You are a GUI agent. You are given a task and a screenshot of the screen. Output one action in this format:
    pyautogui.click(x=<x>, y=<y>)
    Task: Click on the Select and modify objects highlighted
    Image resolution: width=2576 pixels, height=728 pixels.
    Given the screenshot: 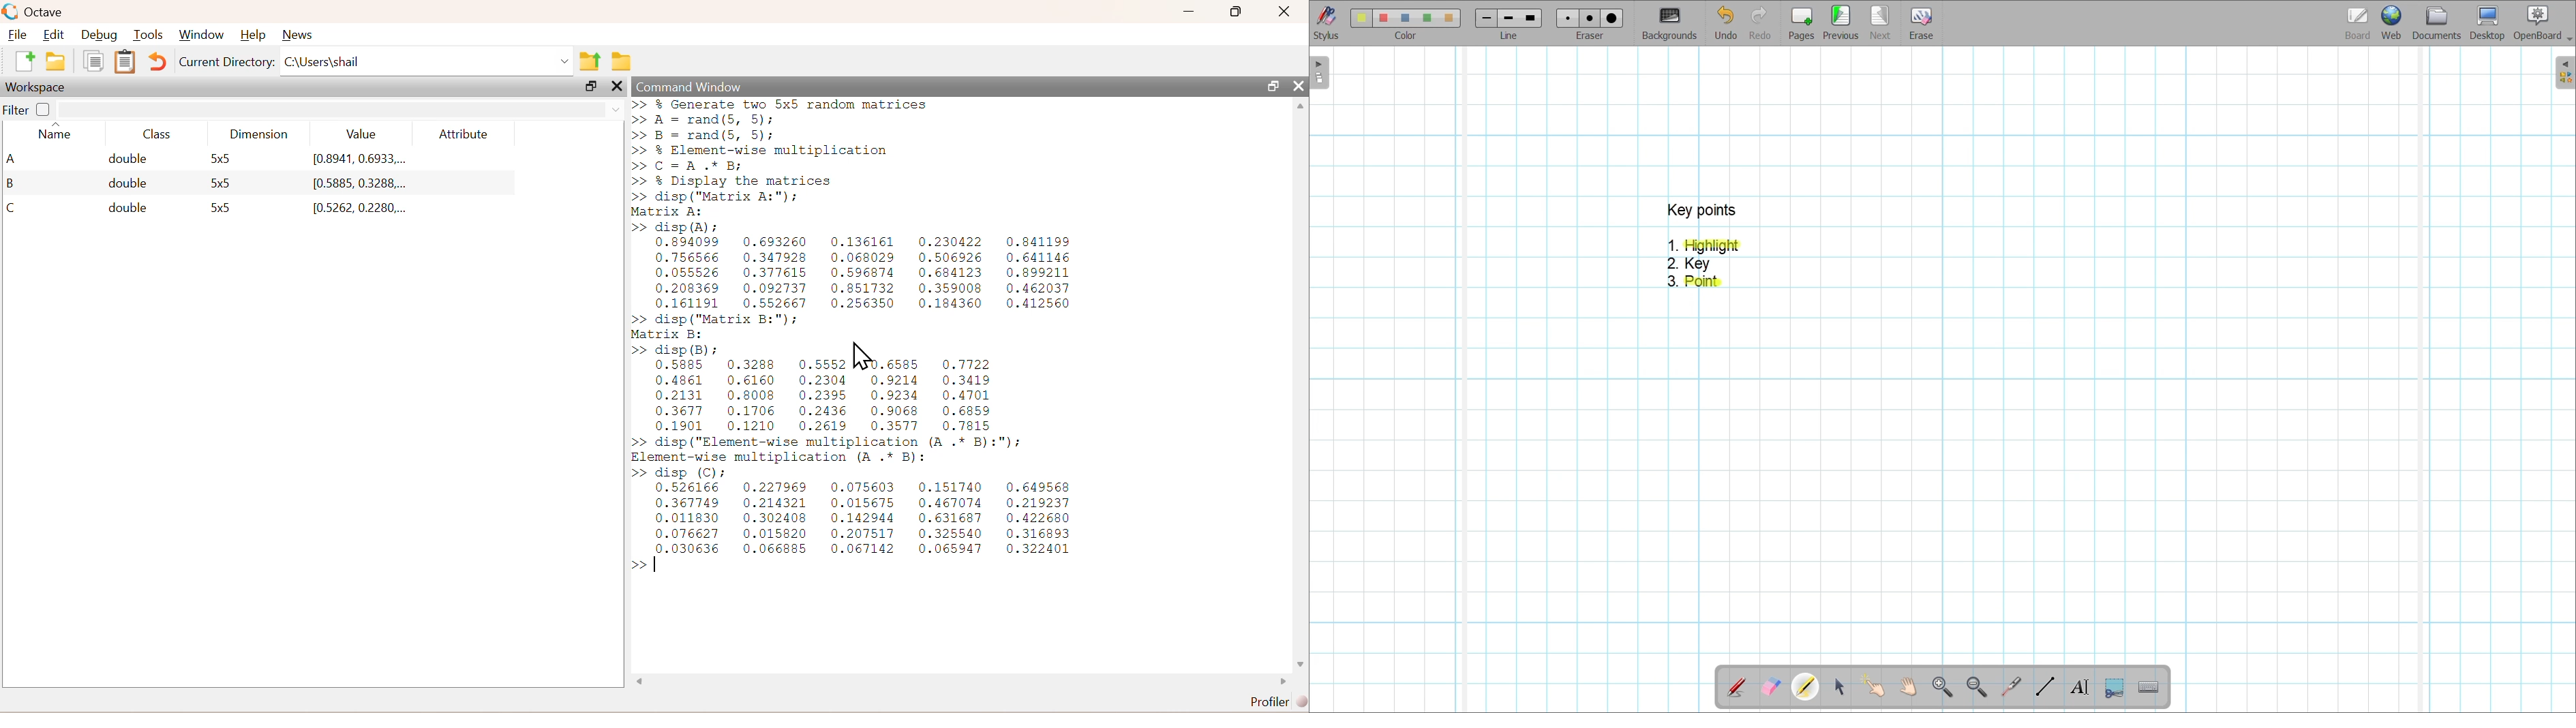 What is the action you would take?
    pyautogui.click(x=1839, y=687)
    